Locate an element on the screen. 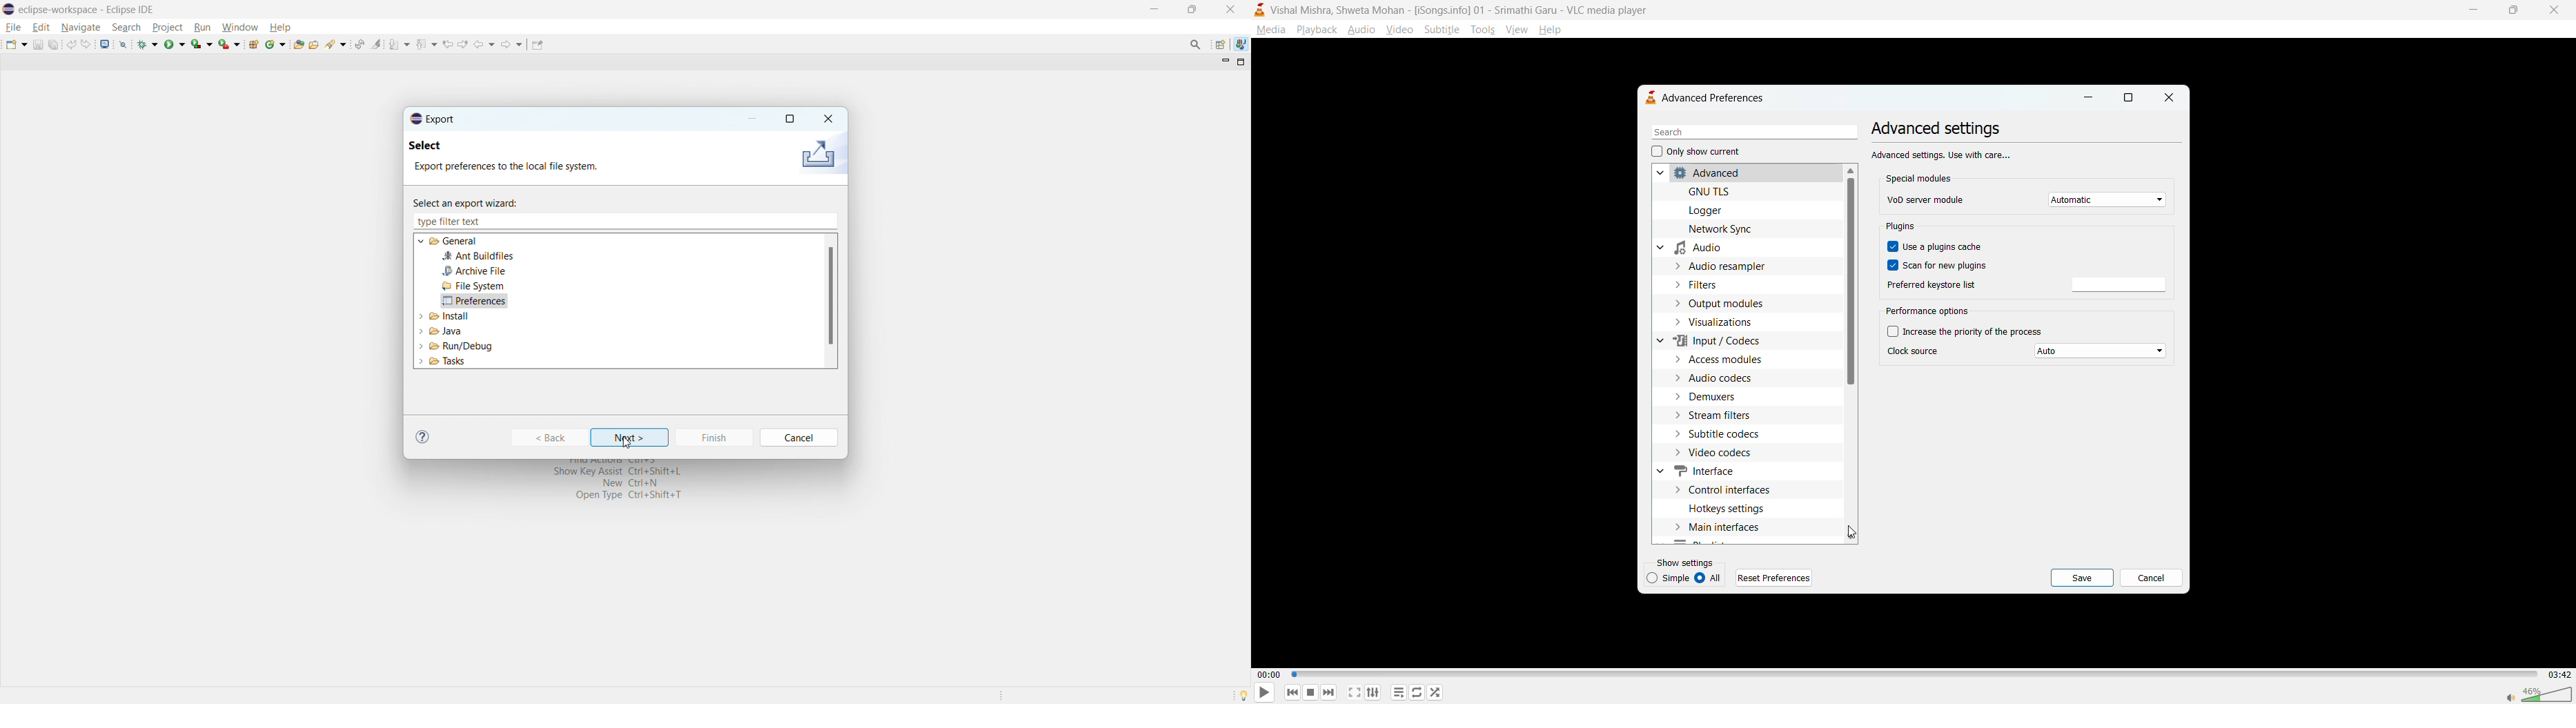 Image resolution: width=2576 pixels, height=728 pixels. filters is located at coordinates (1711, 284).